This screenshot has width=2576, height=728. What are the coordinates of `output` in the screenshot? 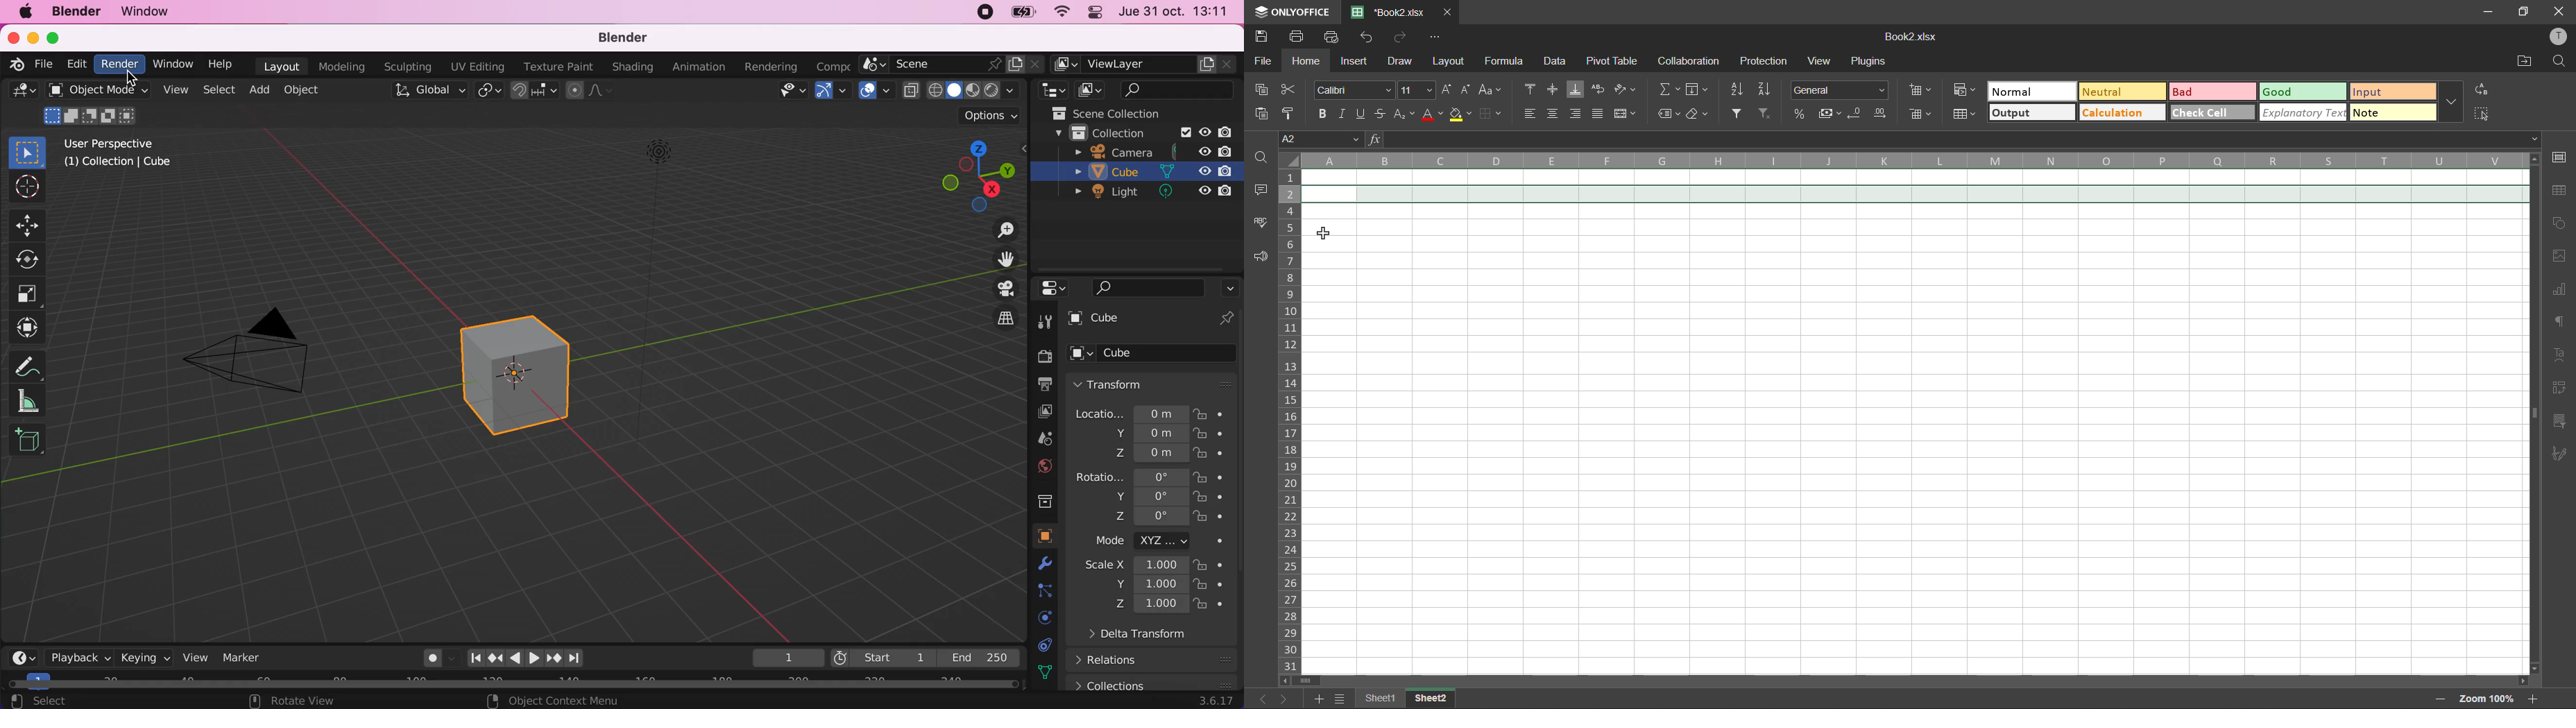 It's located at (2033, 112).